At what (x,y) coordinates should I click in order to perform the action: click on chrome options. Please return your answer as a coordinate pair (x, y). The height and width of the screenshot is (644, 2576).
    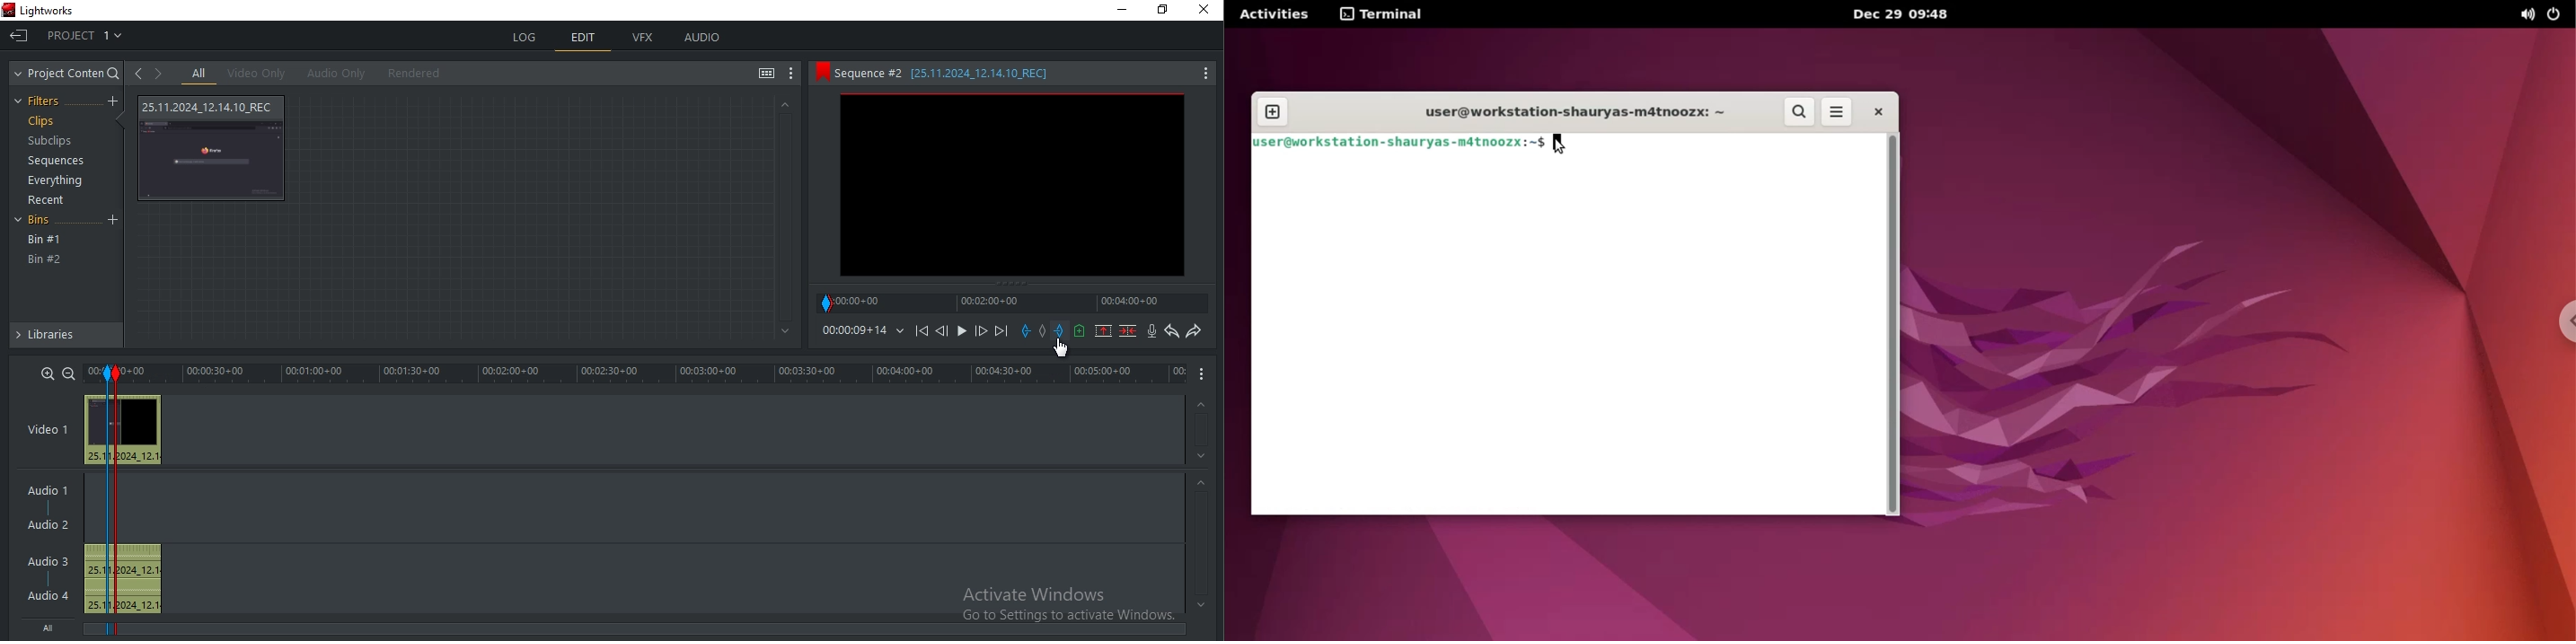
    Looking at the image, I should click on (2557, 328).